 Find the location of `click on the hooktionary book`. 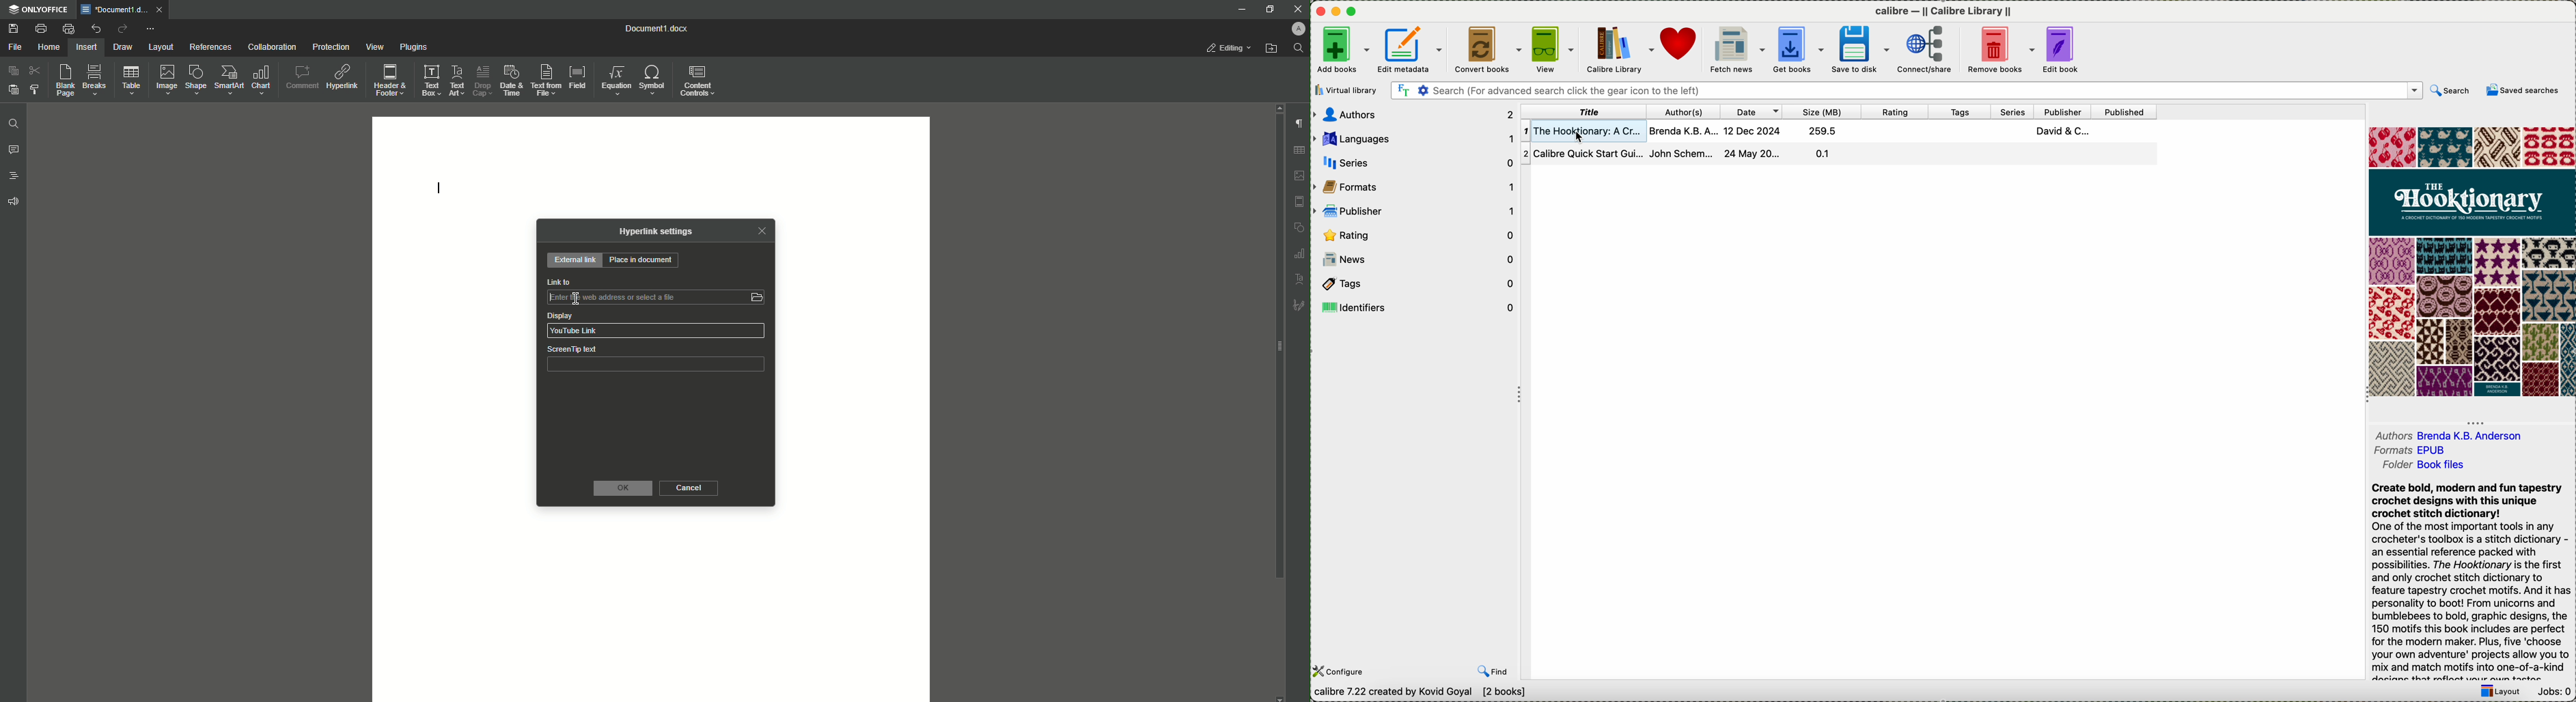

click on the hooktionary book is located at coordinates (1841, 131).